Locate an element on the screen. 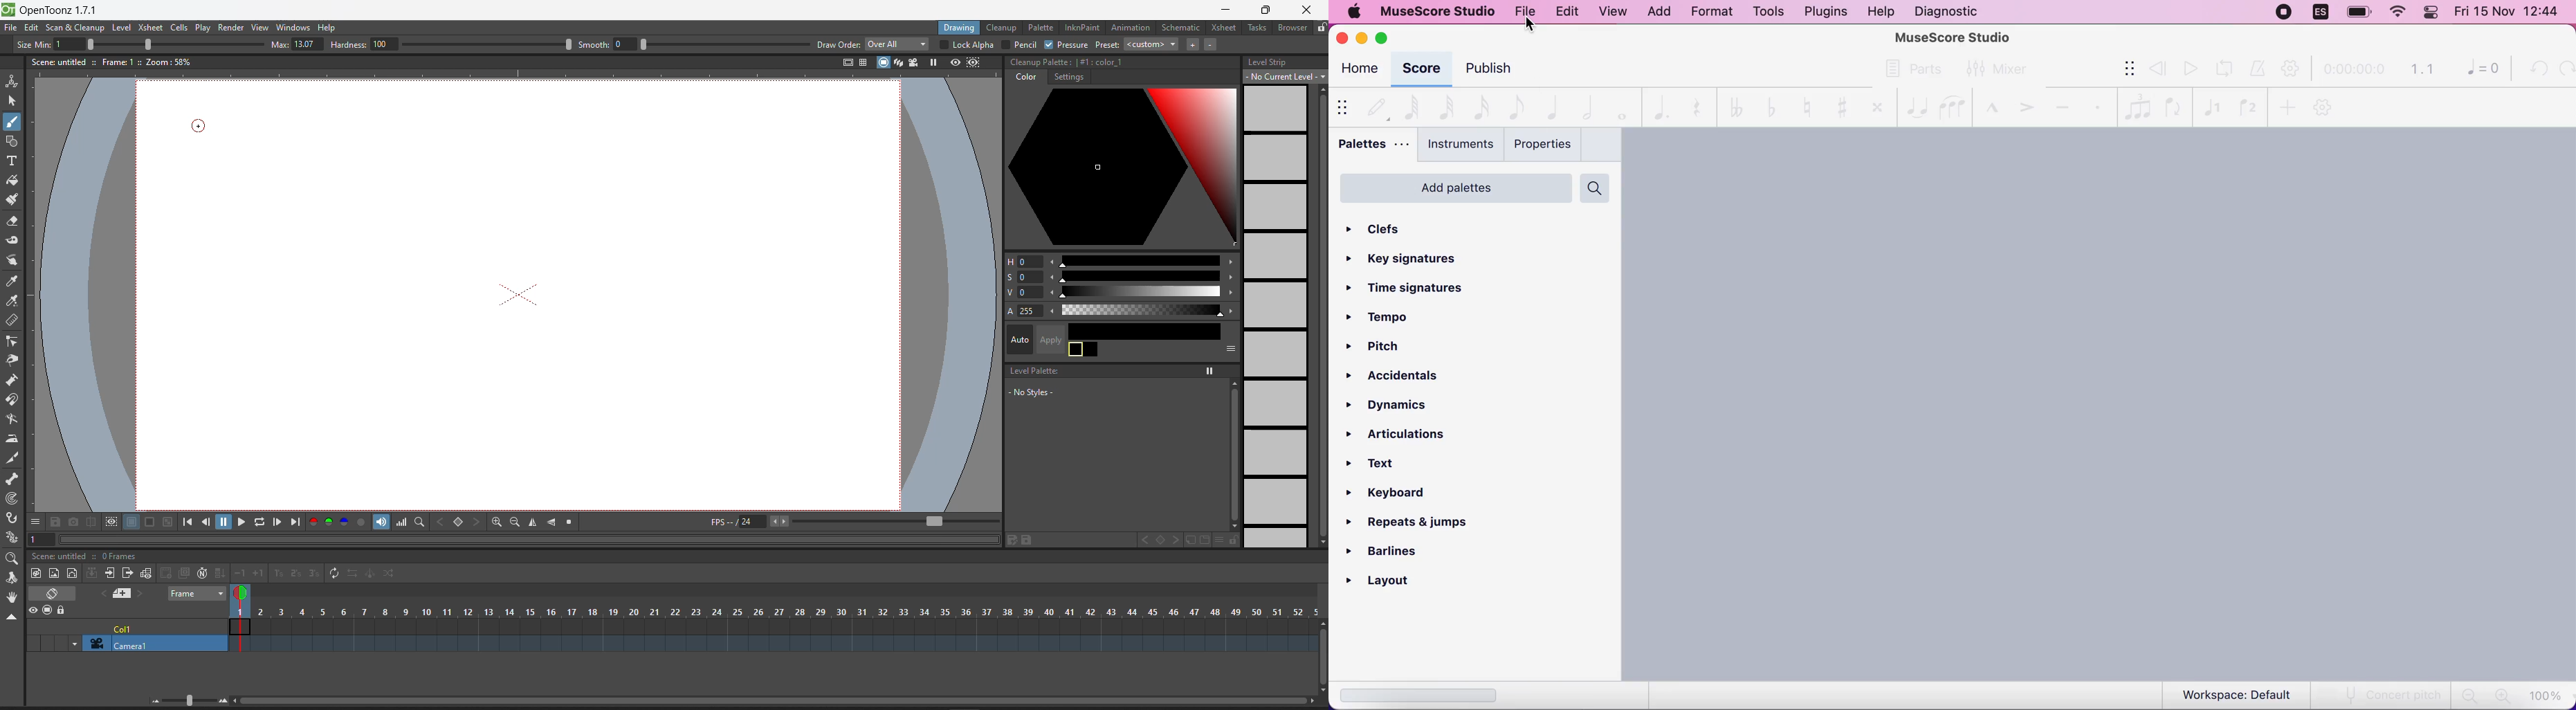 The width and height of the screenshot is (2576, 728). alpha is located at coordinates (1023, 311).